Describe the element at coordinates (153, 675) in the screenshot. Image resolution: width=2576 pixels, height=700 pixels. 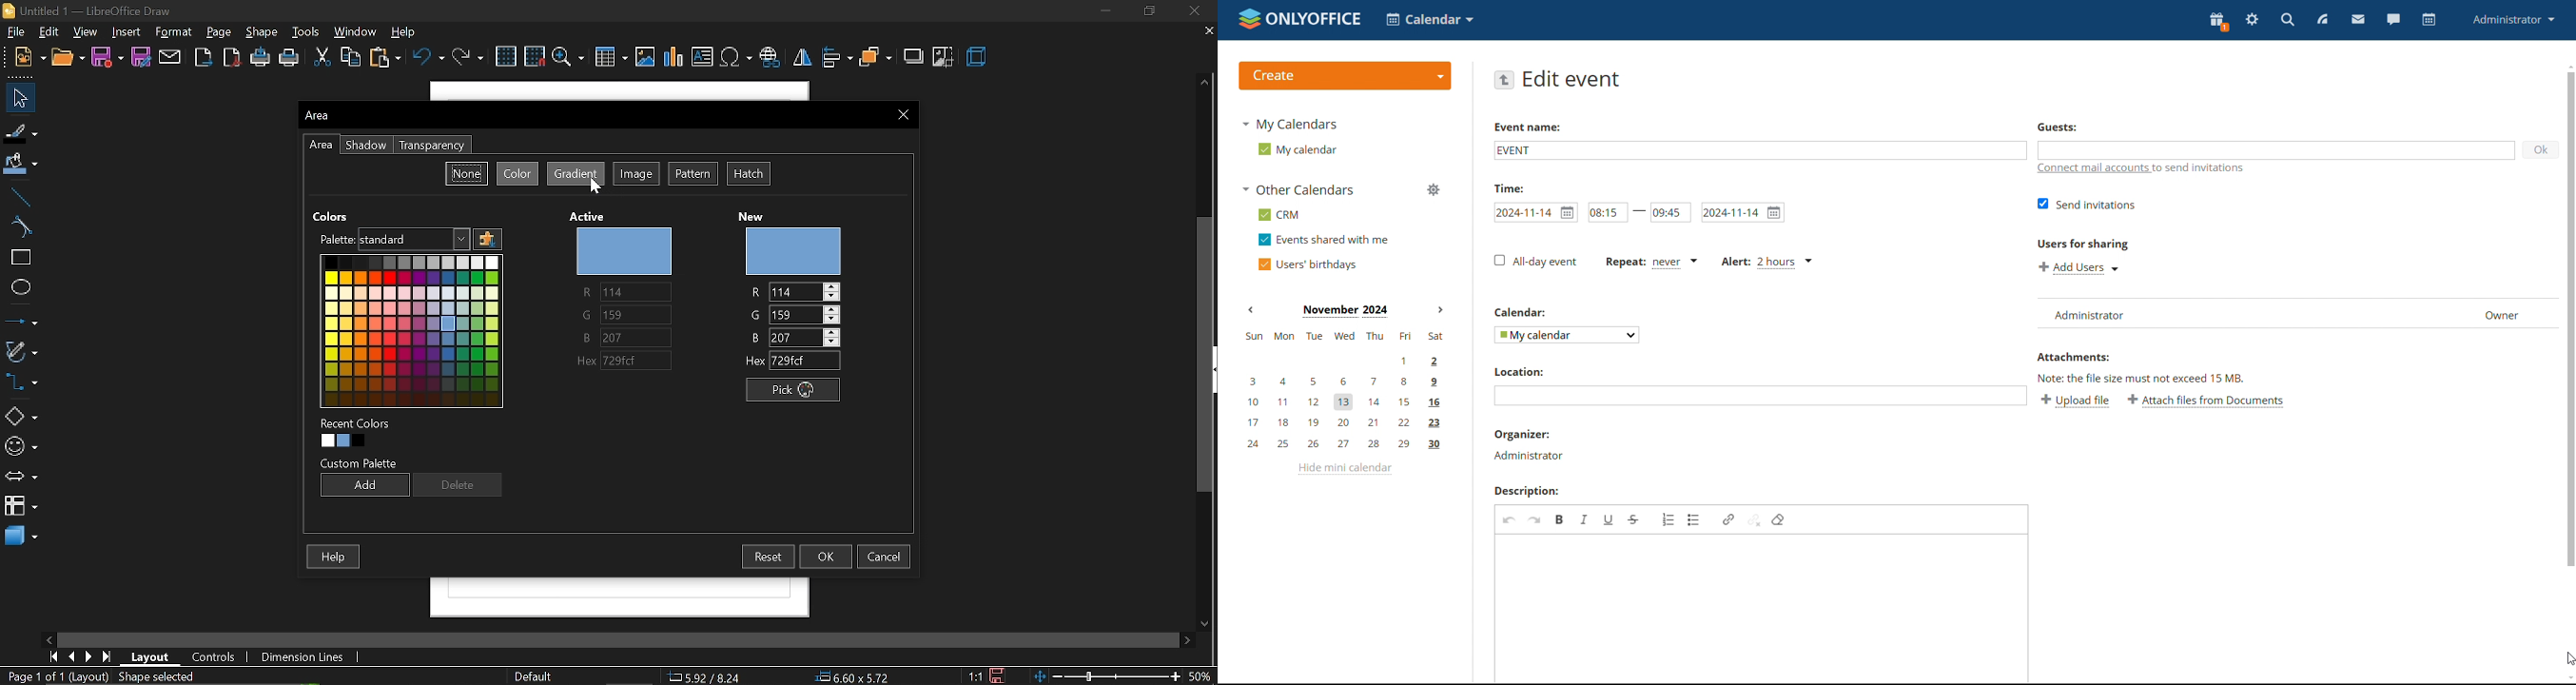
I see `shape selected` at that location.